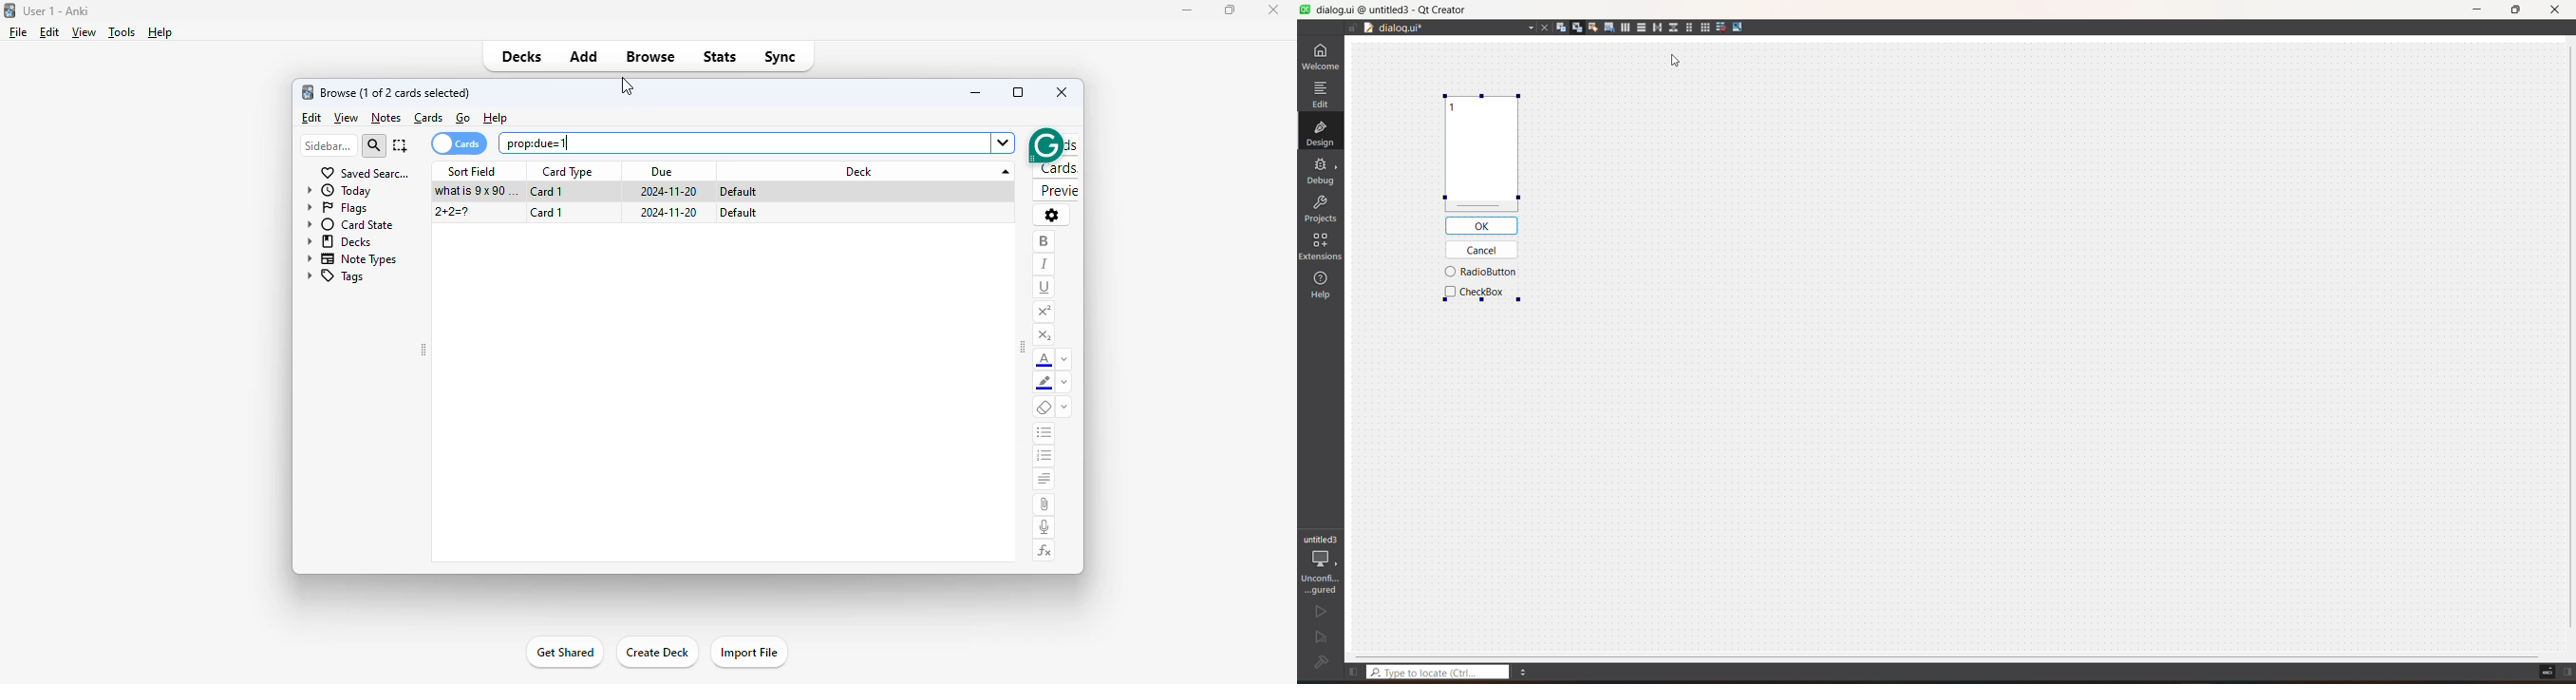 This screenshot has height=700, width=2576. What do you see at coordinates (429, 118) in the screenshot?
I see `cards` at bounding box center [429, 118].